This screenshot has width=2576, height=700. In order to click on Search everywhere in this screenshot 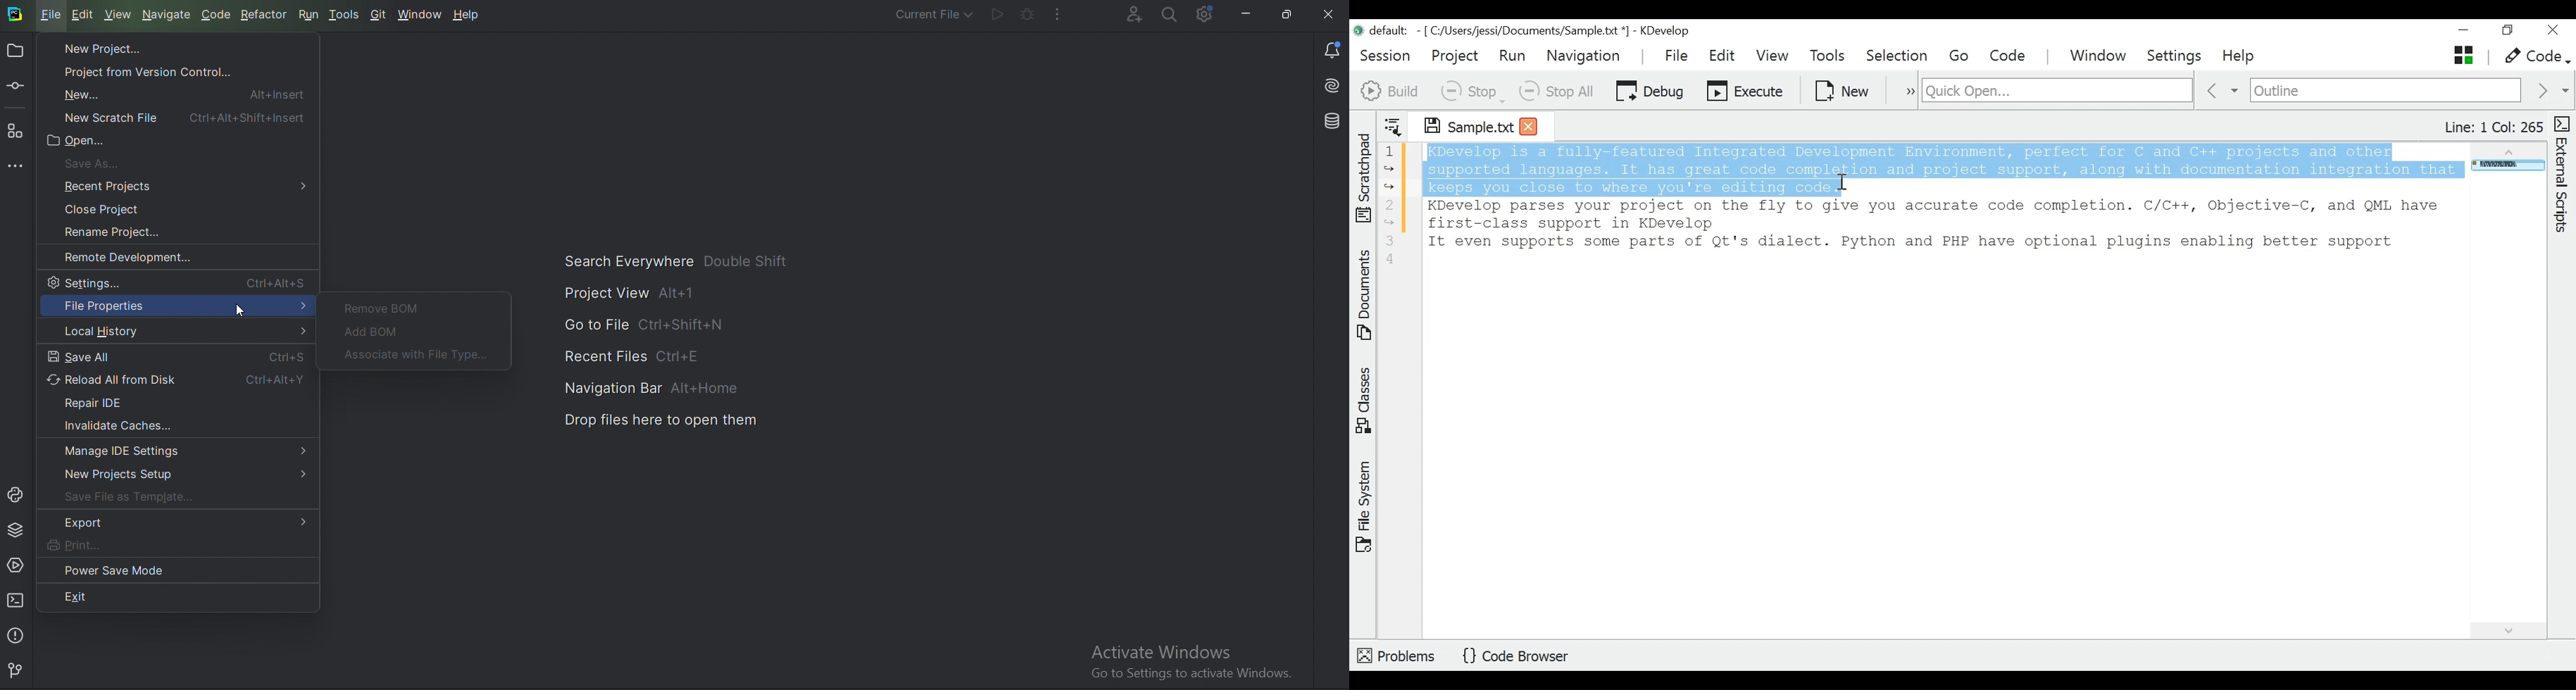, I will do `click(1171, 15)`.